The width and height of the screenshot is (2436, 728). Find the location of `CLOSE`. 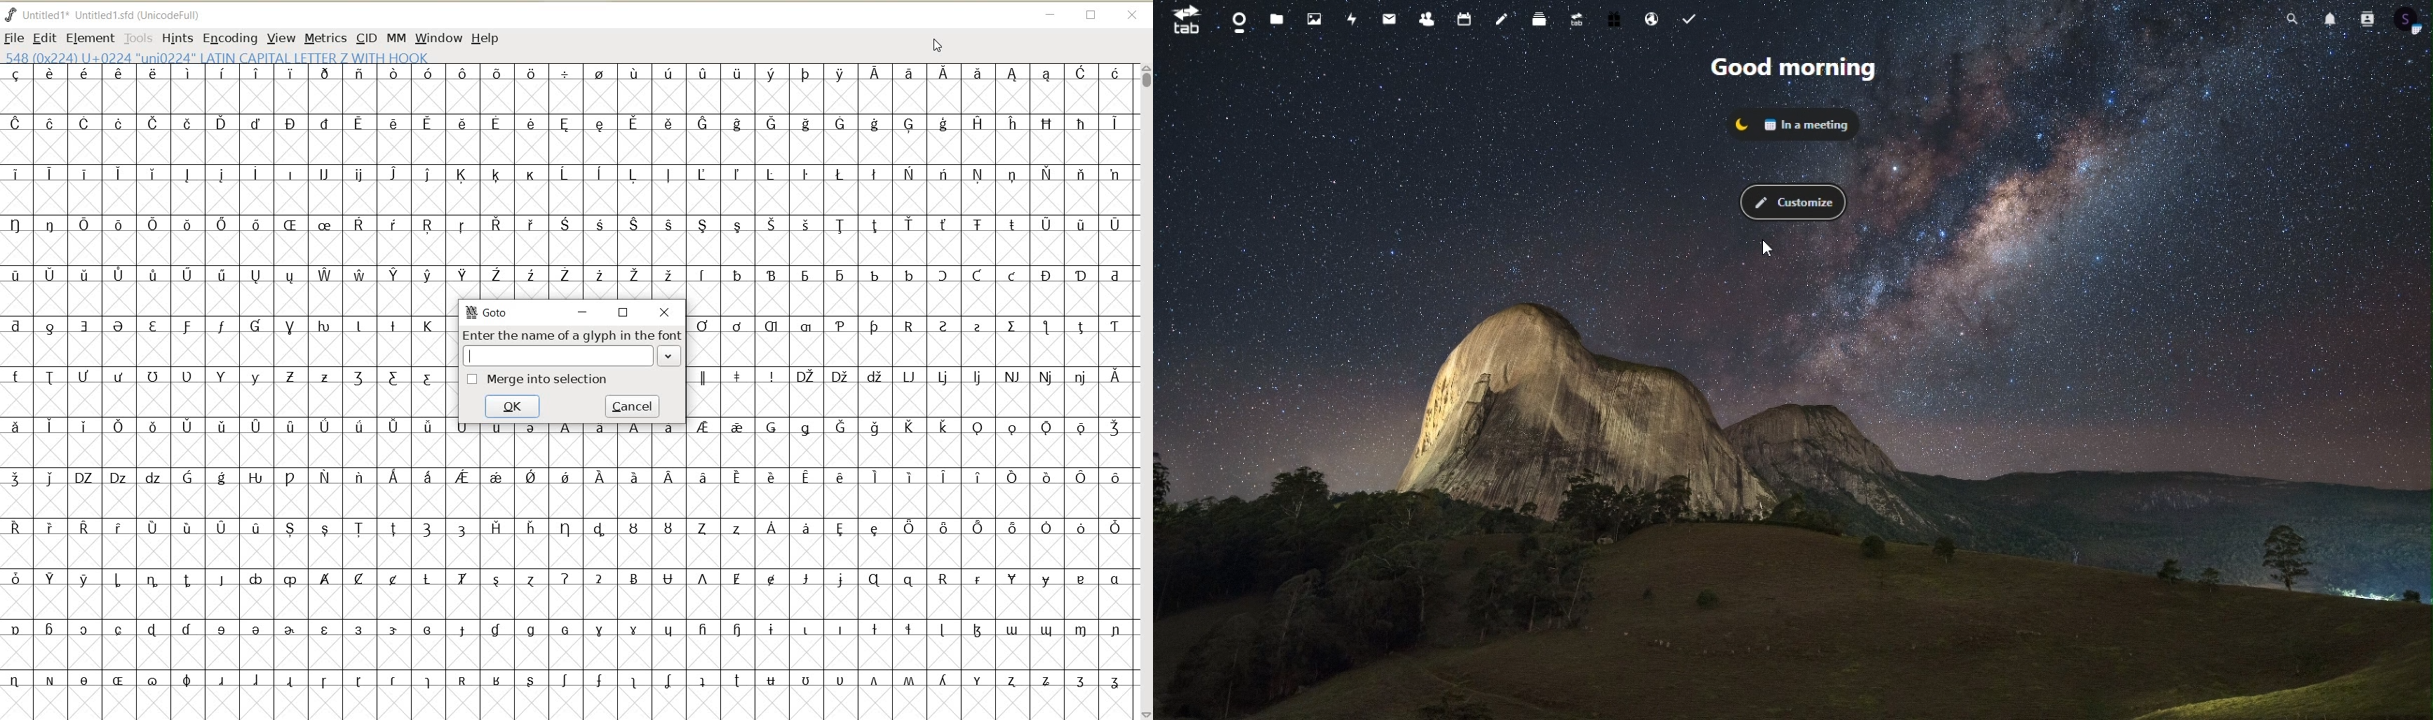

CLOSE is located at coordinates (1134, 16).